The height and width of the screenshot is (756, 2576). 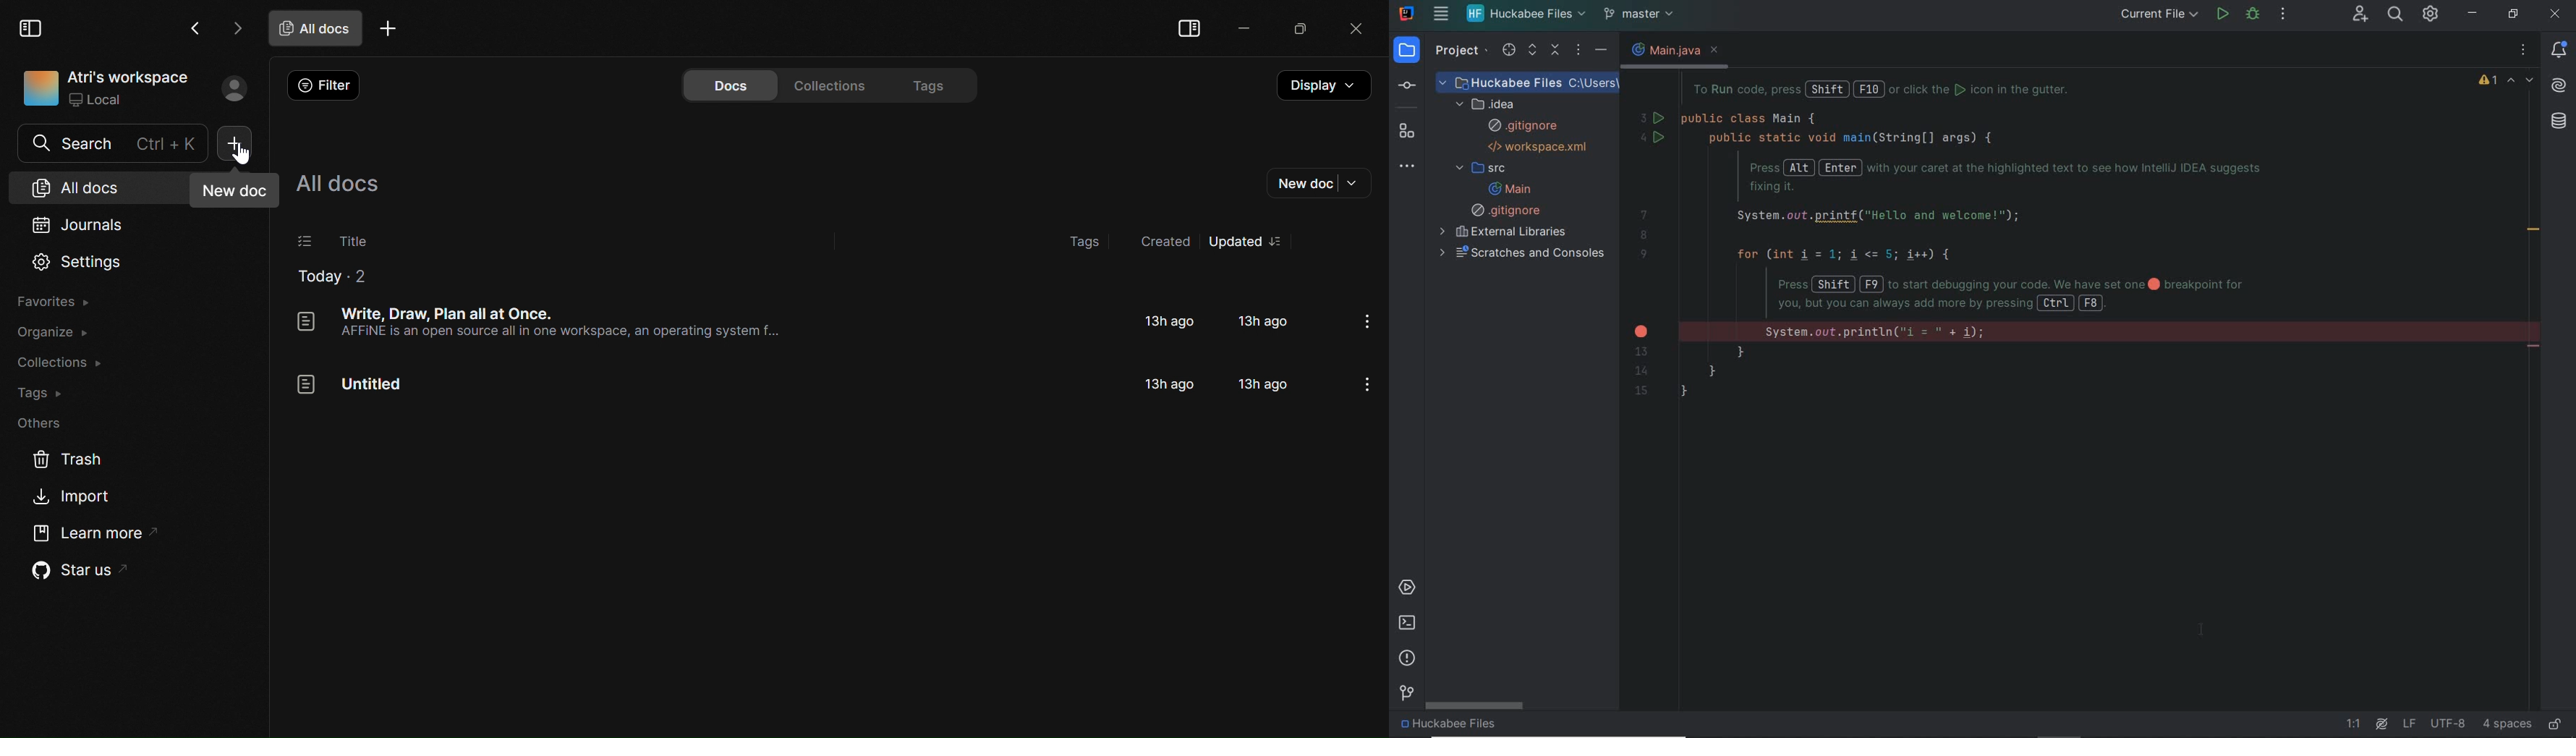 I want to click on 13h ago, so click(x=1265, y=383).